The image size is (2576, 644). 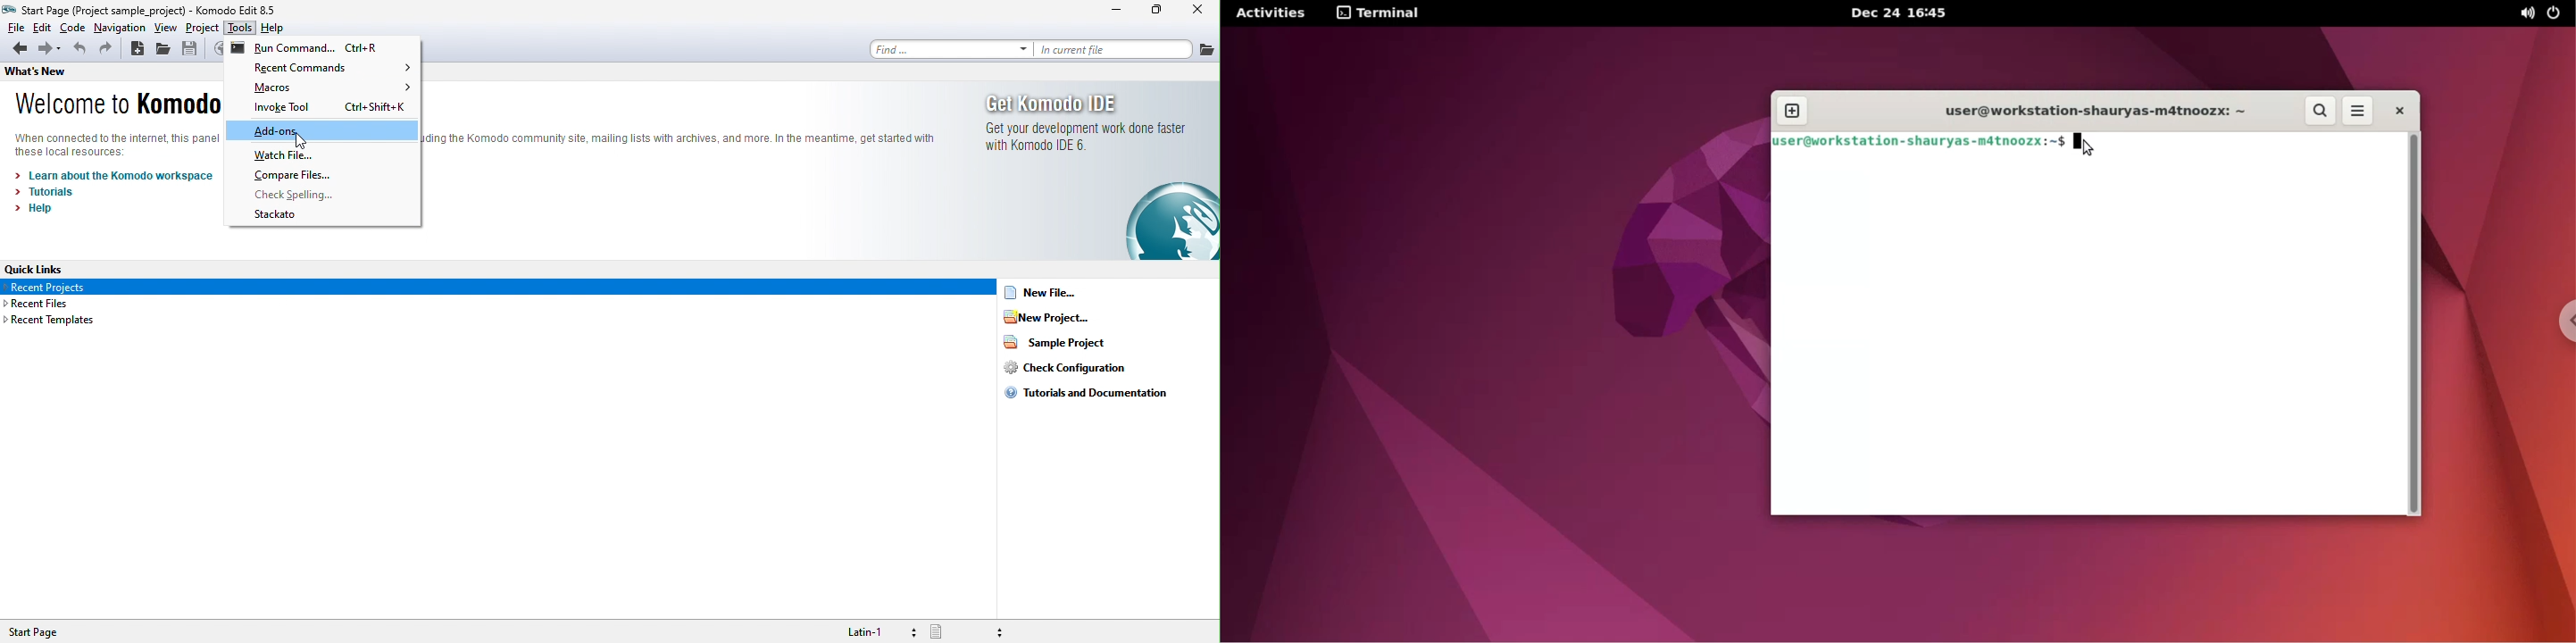 What do you see at coordinates (44, 210) in the screenshot?
I see `help` at bounding box center [44, 210].